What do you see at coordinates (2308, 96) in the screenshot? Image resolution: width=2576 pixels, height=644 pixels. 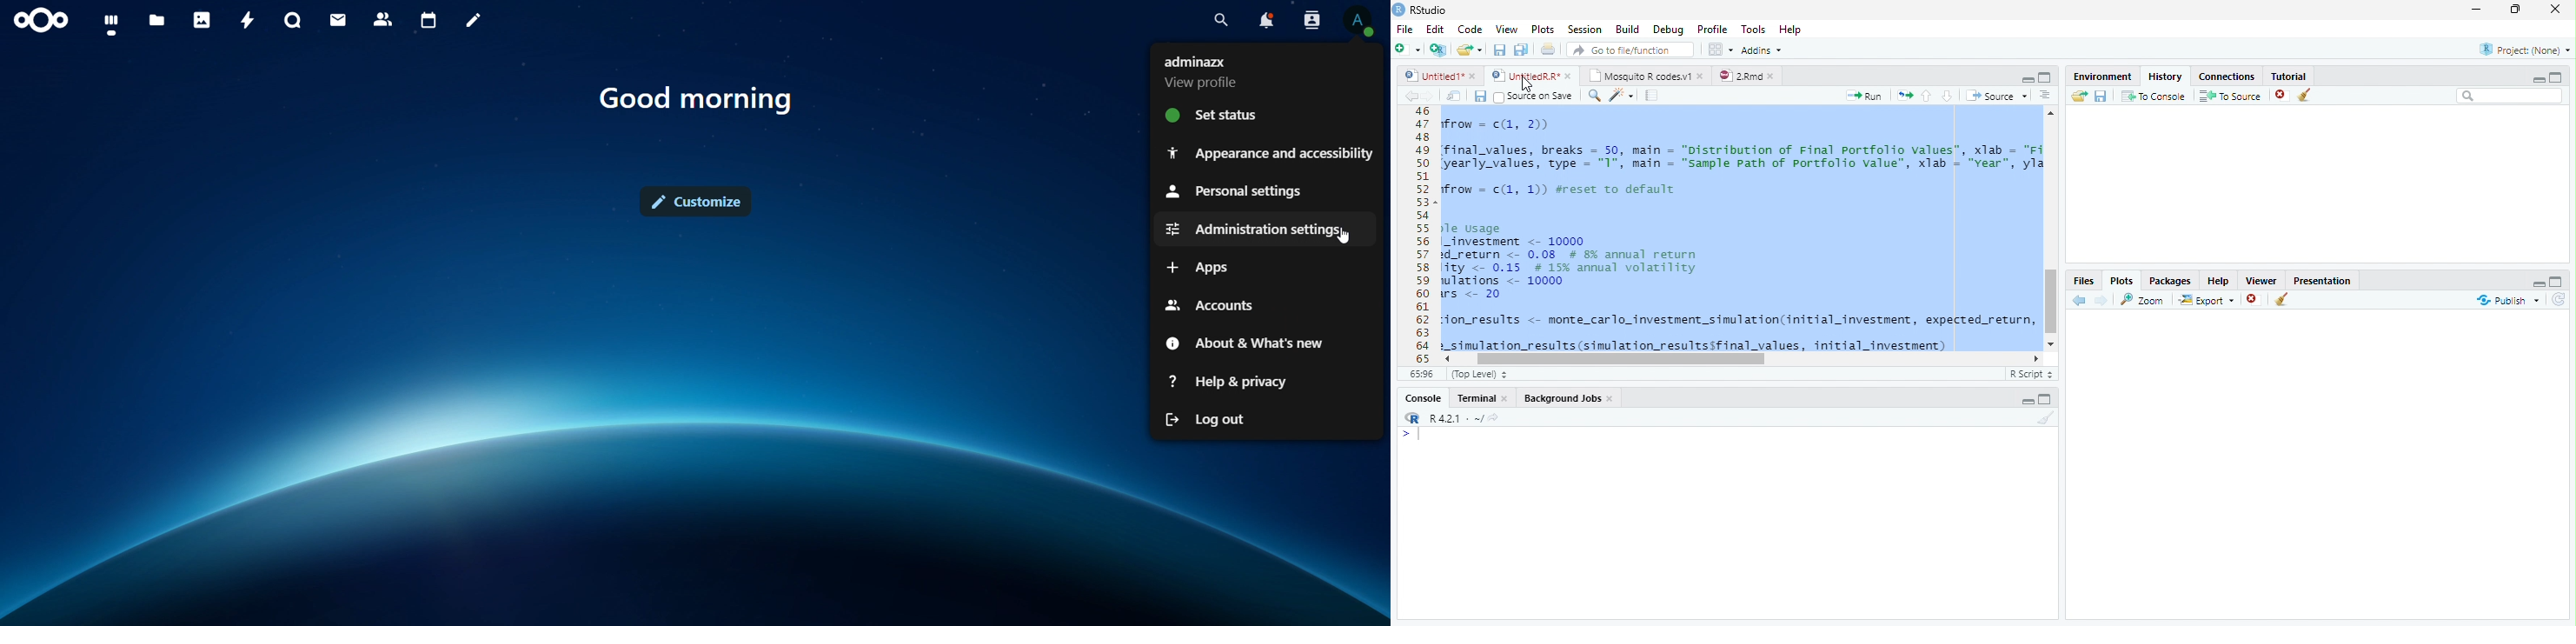 I see `Clear` at bounding box center [2308, 96].